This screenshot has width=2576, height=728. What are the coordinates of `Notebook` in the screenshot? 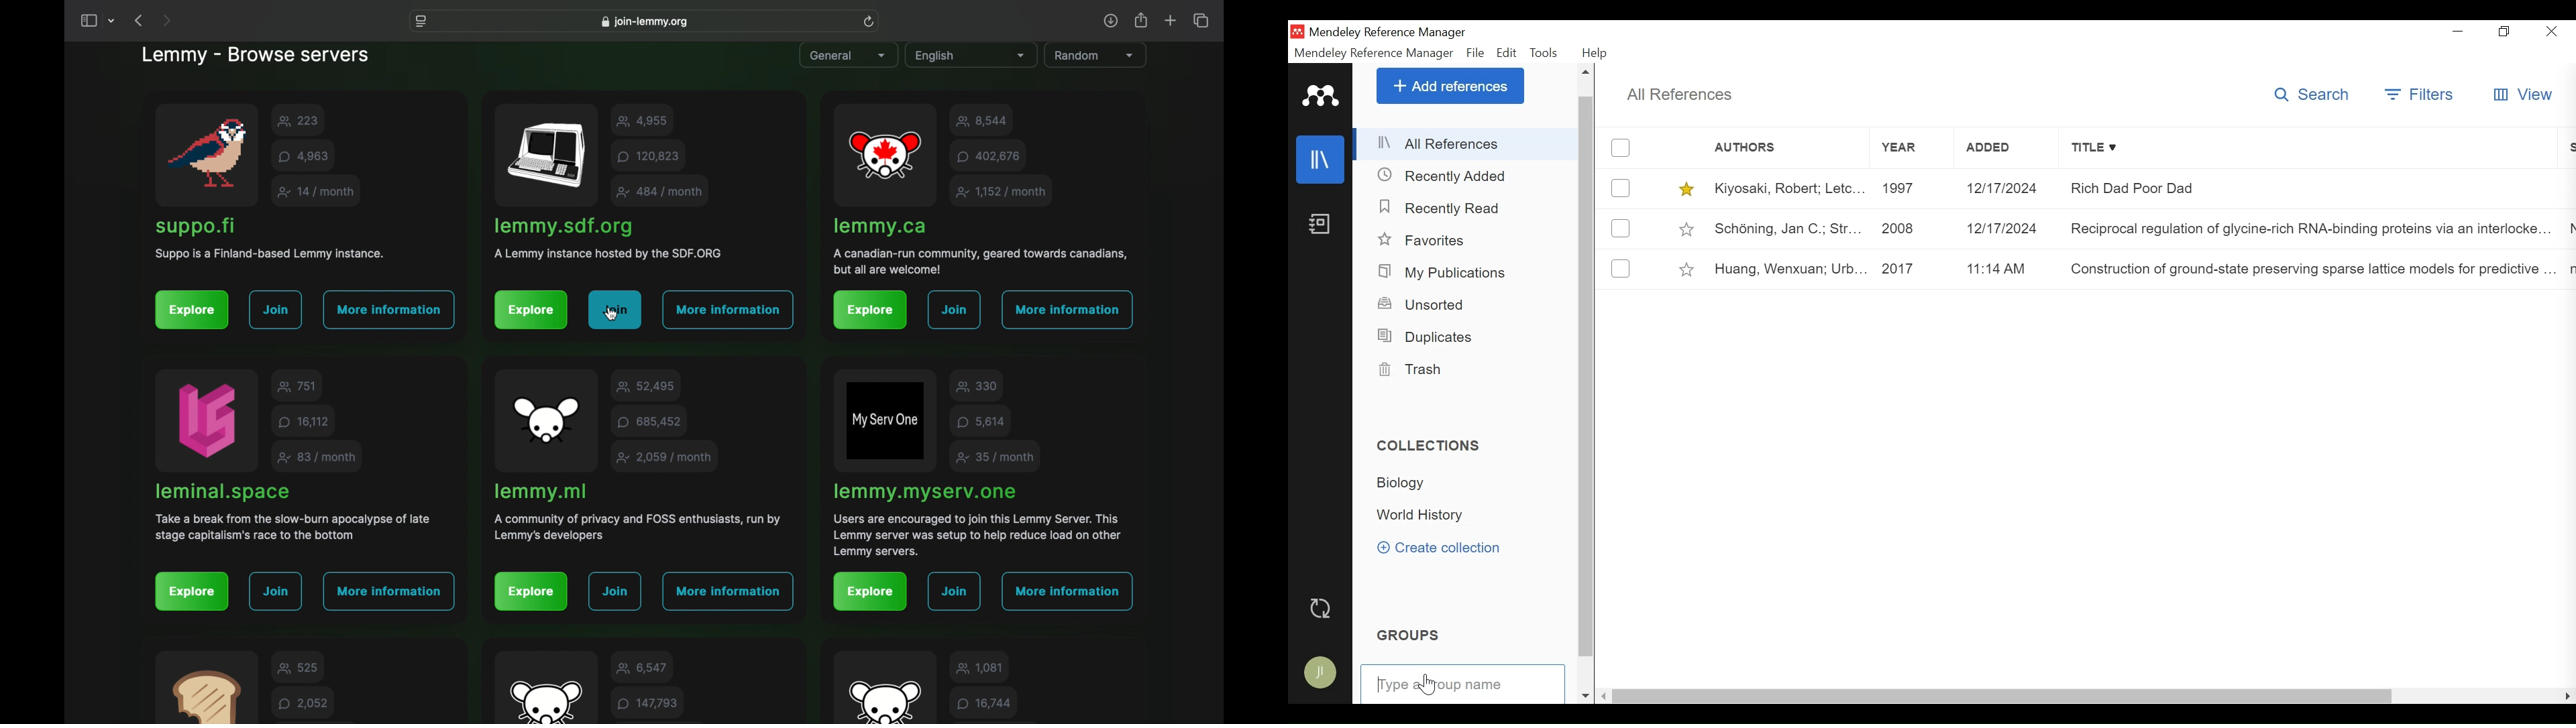 It's located at (1321, 225).